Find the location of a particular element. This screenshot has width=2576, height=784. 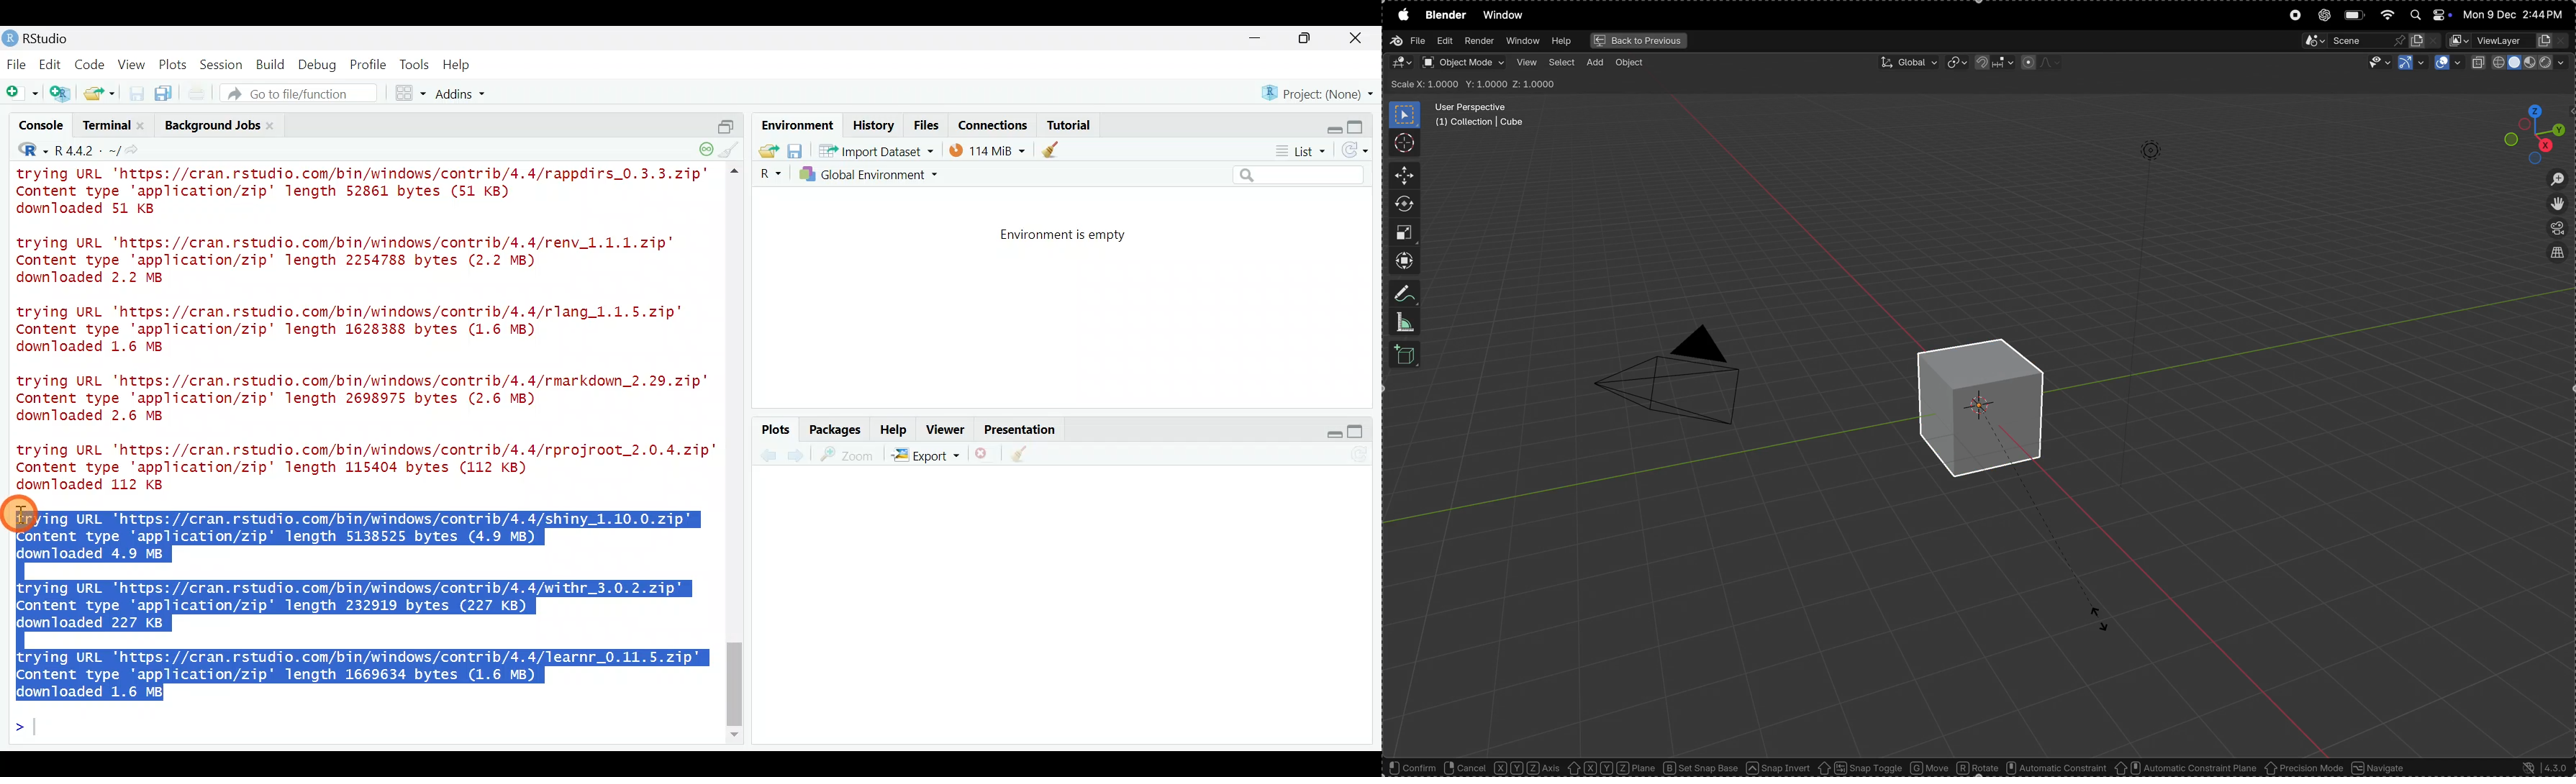

114 MIB is located at coordinates (987, 150).